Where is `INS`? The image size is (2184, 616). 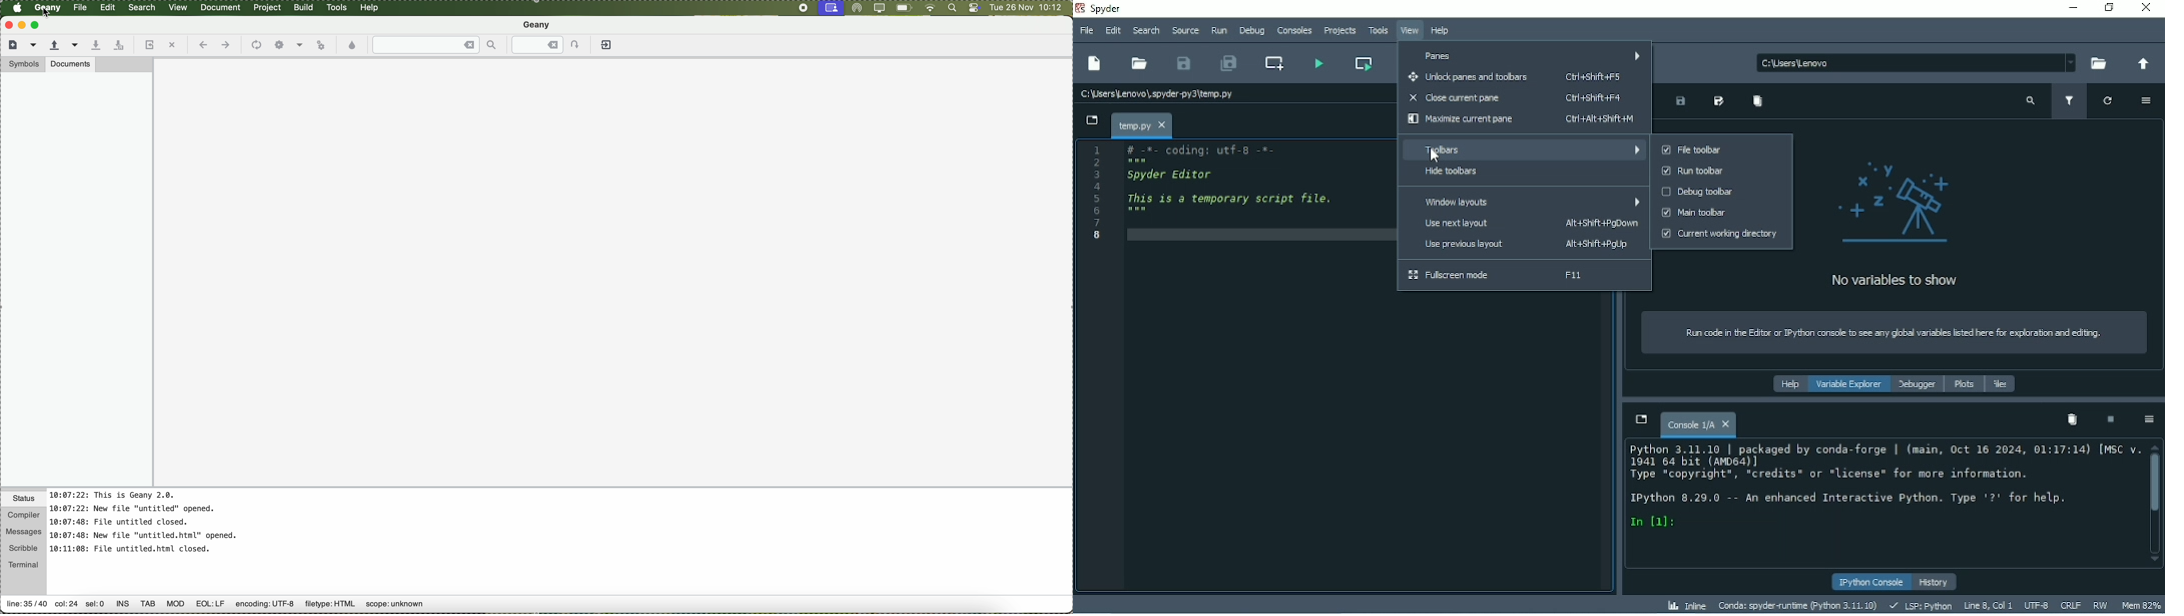
INS is located at coordinates (122, 605).